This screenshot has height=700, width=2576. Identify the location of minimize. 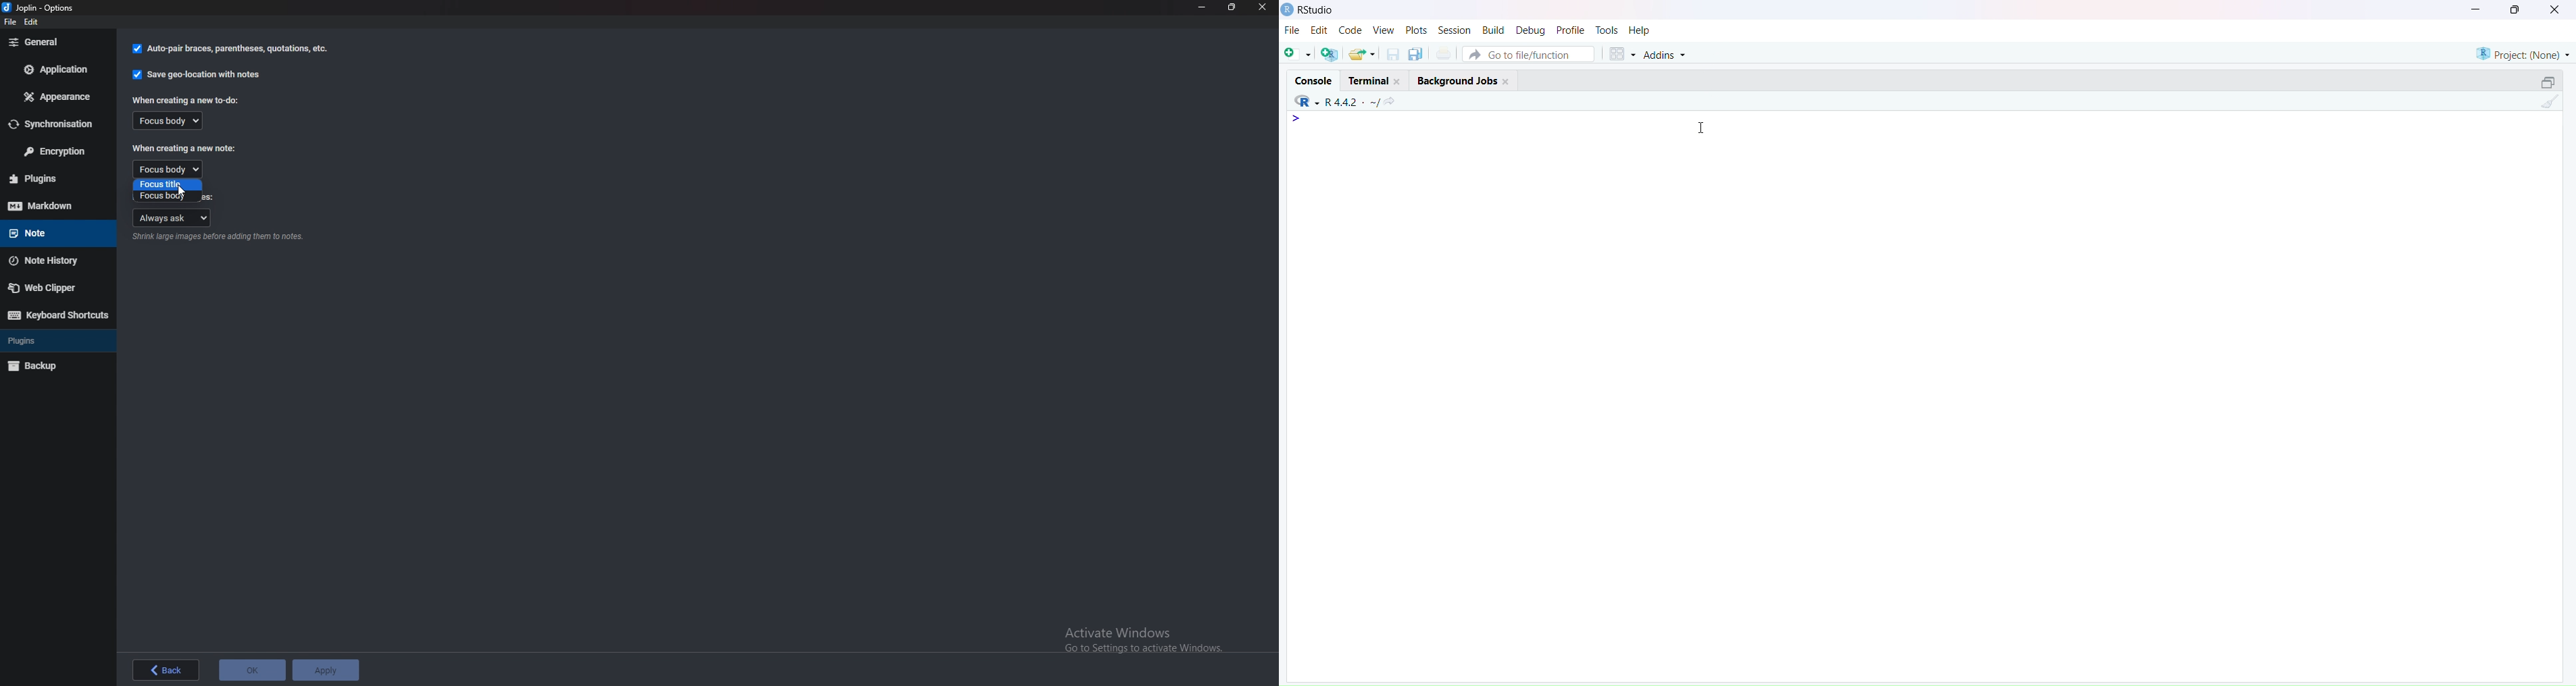
(2474, 10).